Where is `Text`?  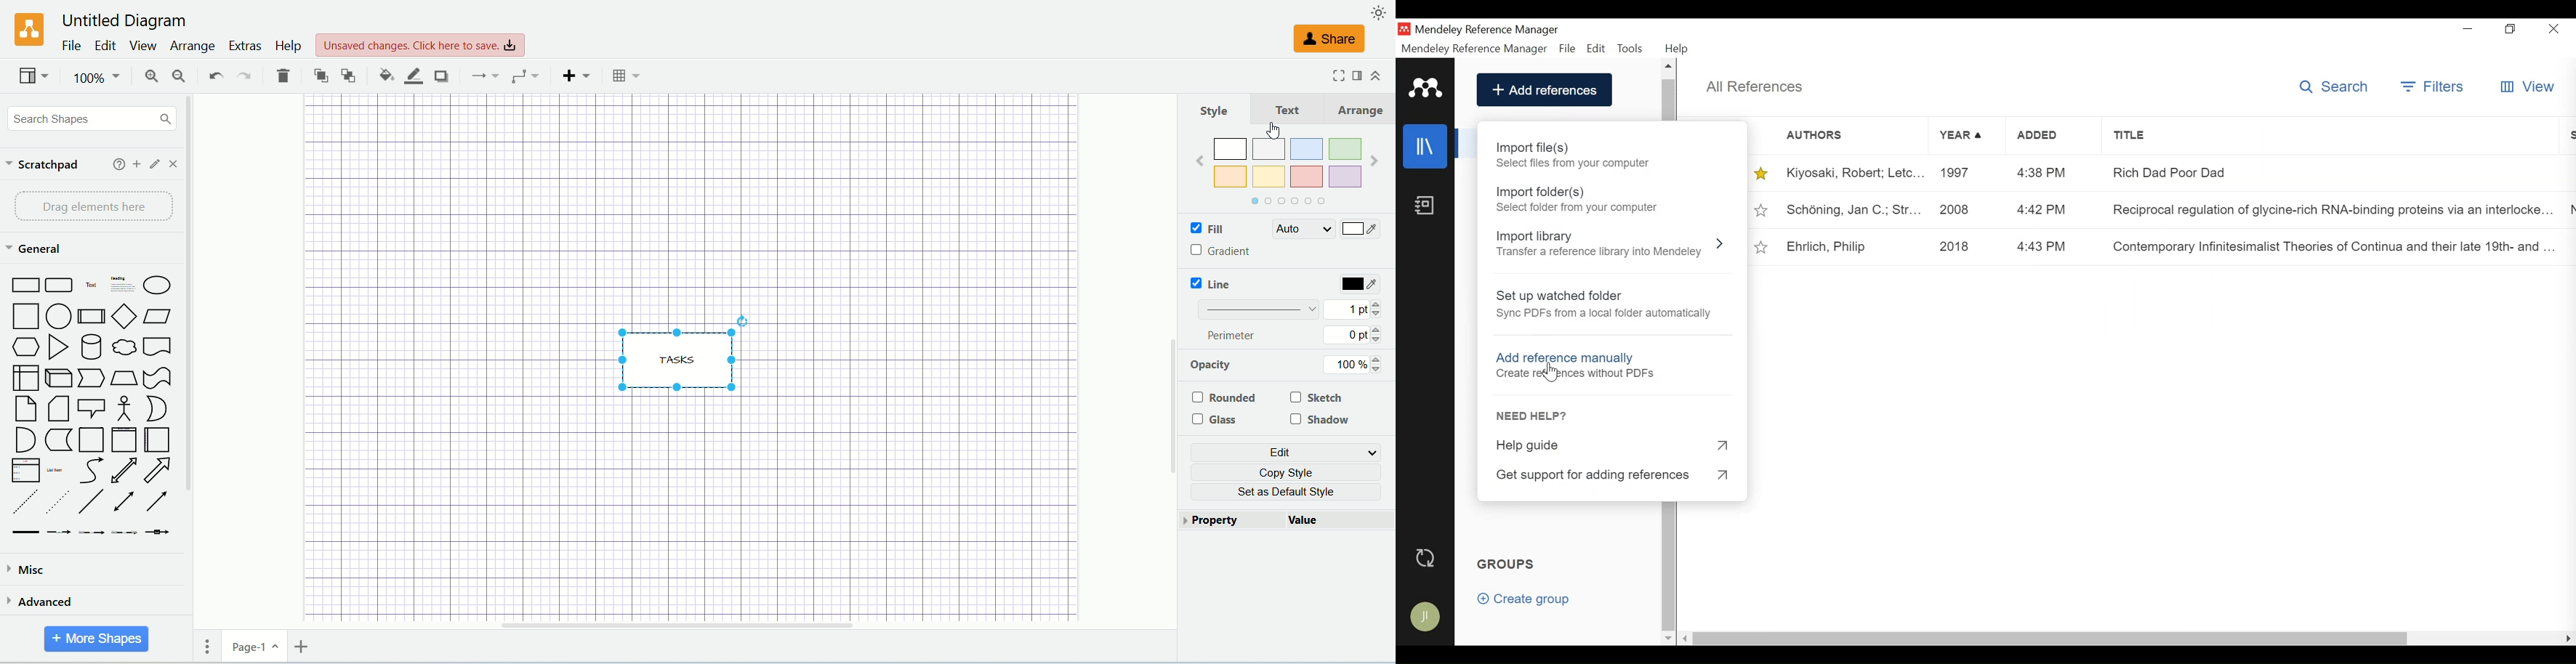
Text is located at coordinates (92, 283).